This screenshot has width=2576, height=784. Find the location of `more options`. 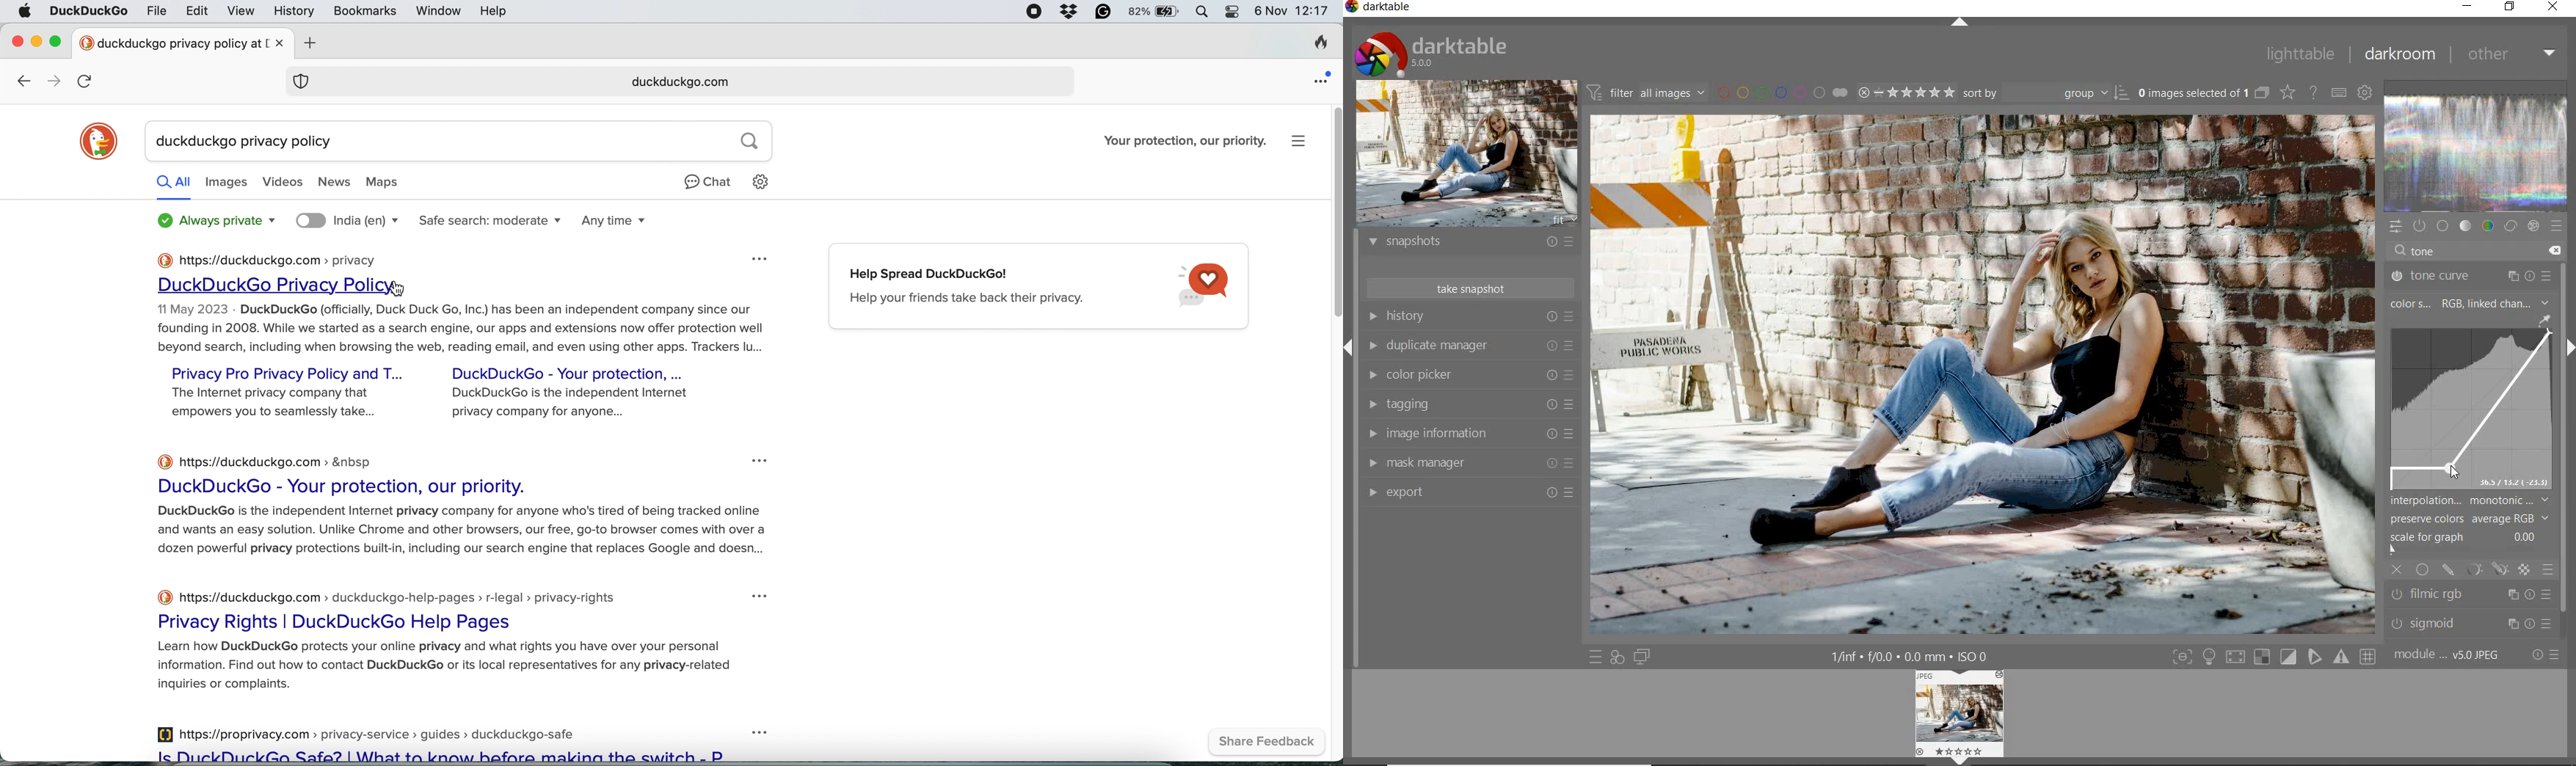

more options is located at coordinates (1303, 144).